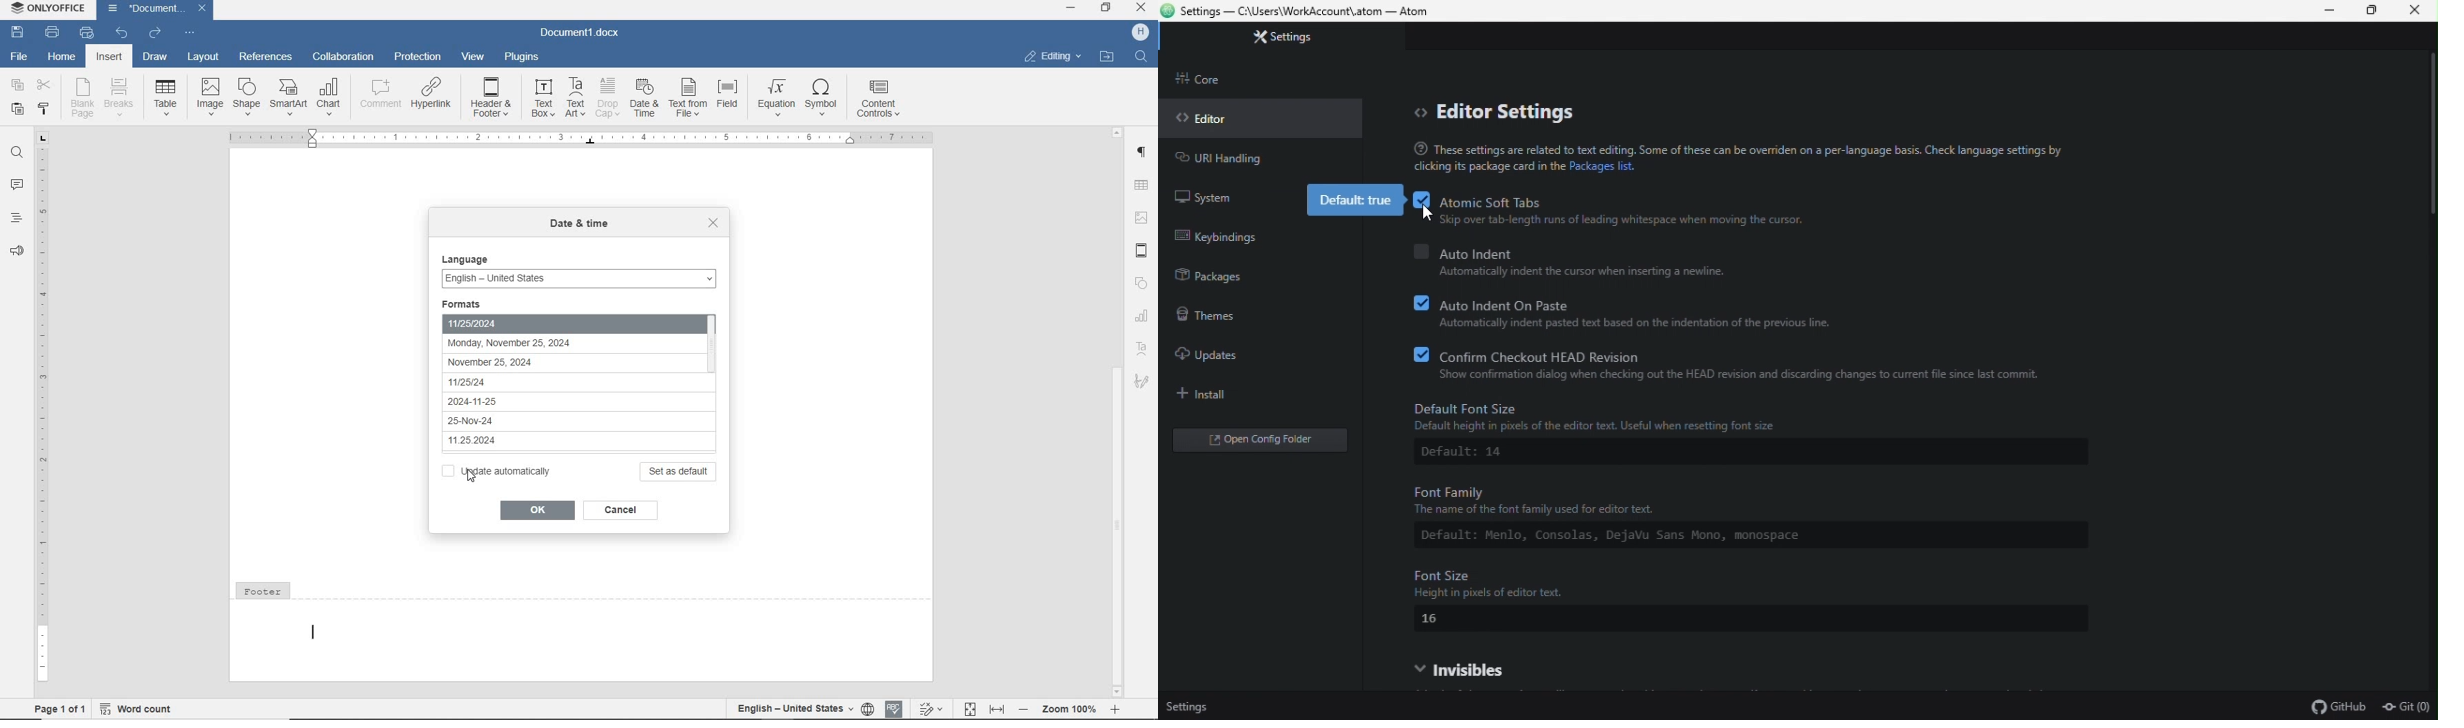 Image resolution: width=2464 pixels, height=728 pixels. What do you see at coordinates (17, 110) in the screenshot?
I see `PASTE` at bounding box center [17, 110].